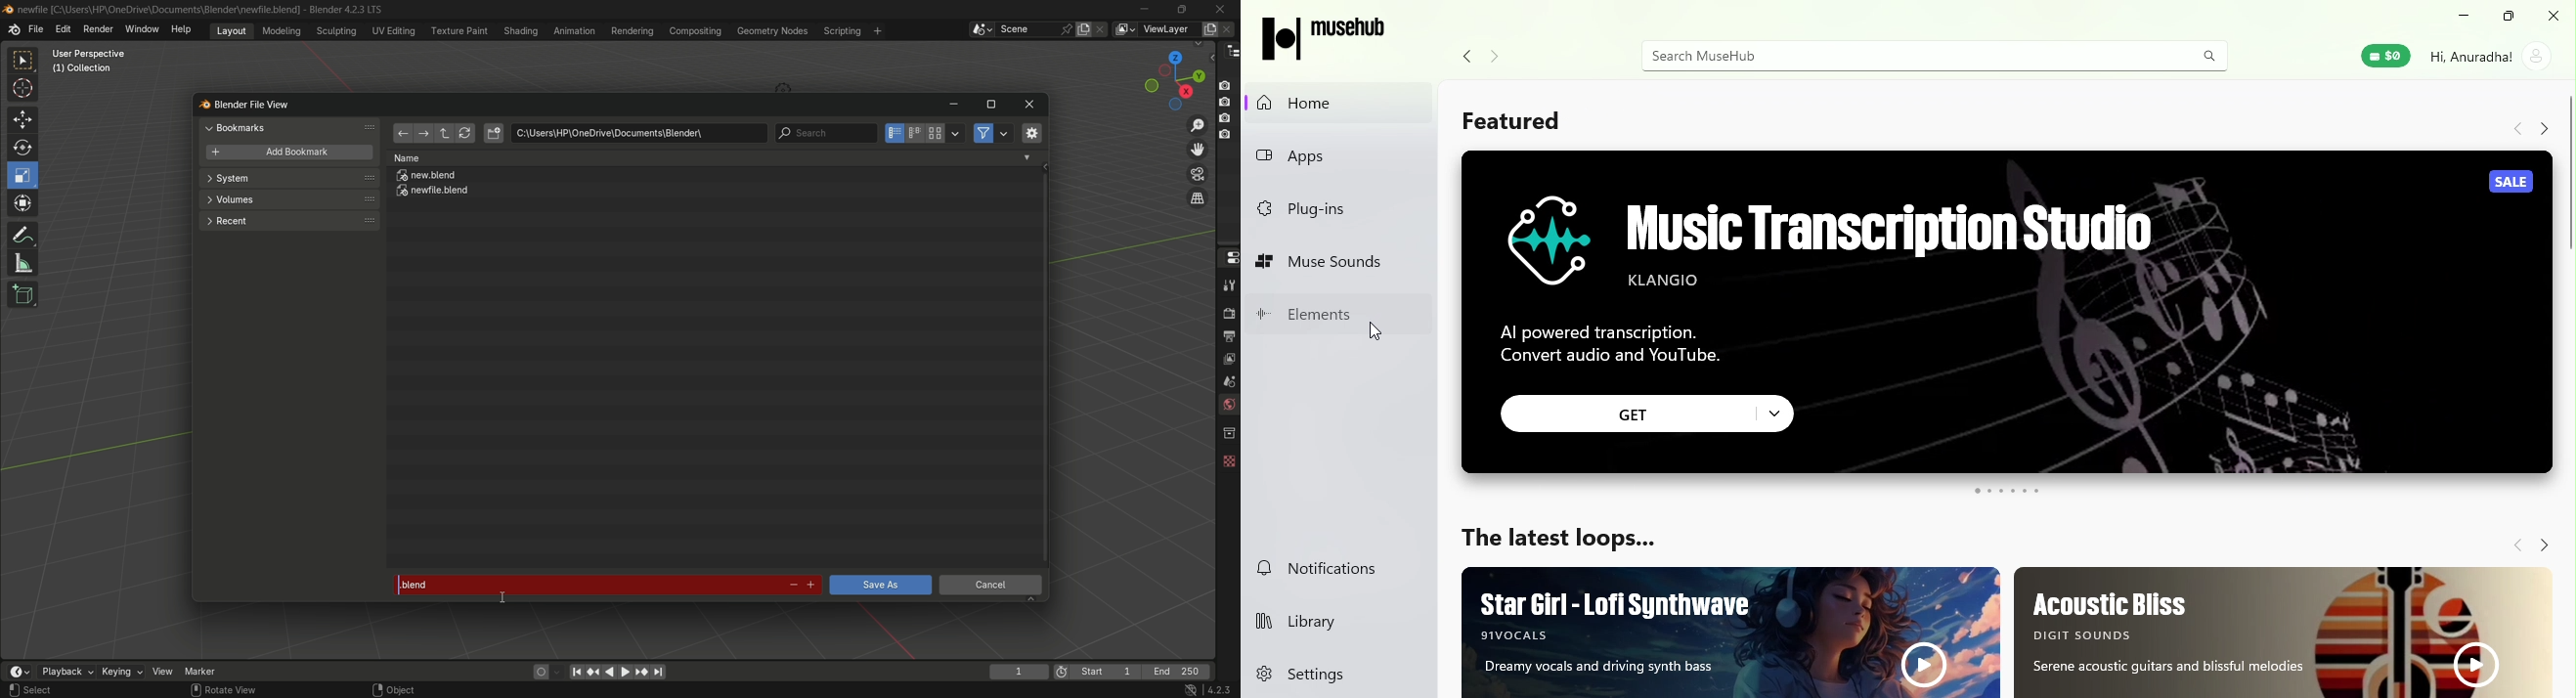  What do you see at coordinates (8, 8) in the screenshot?
I see `Blend` at bounding box center [8, 8].